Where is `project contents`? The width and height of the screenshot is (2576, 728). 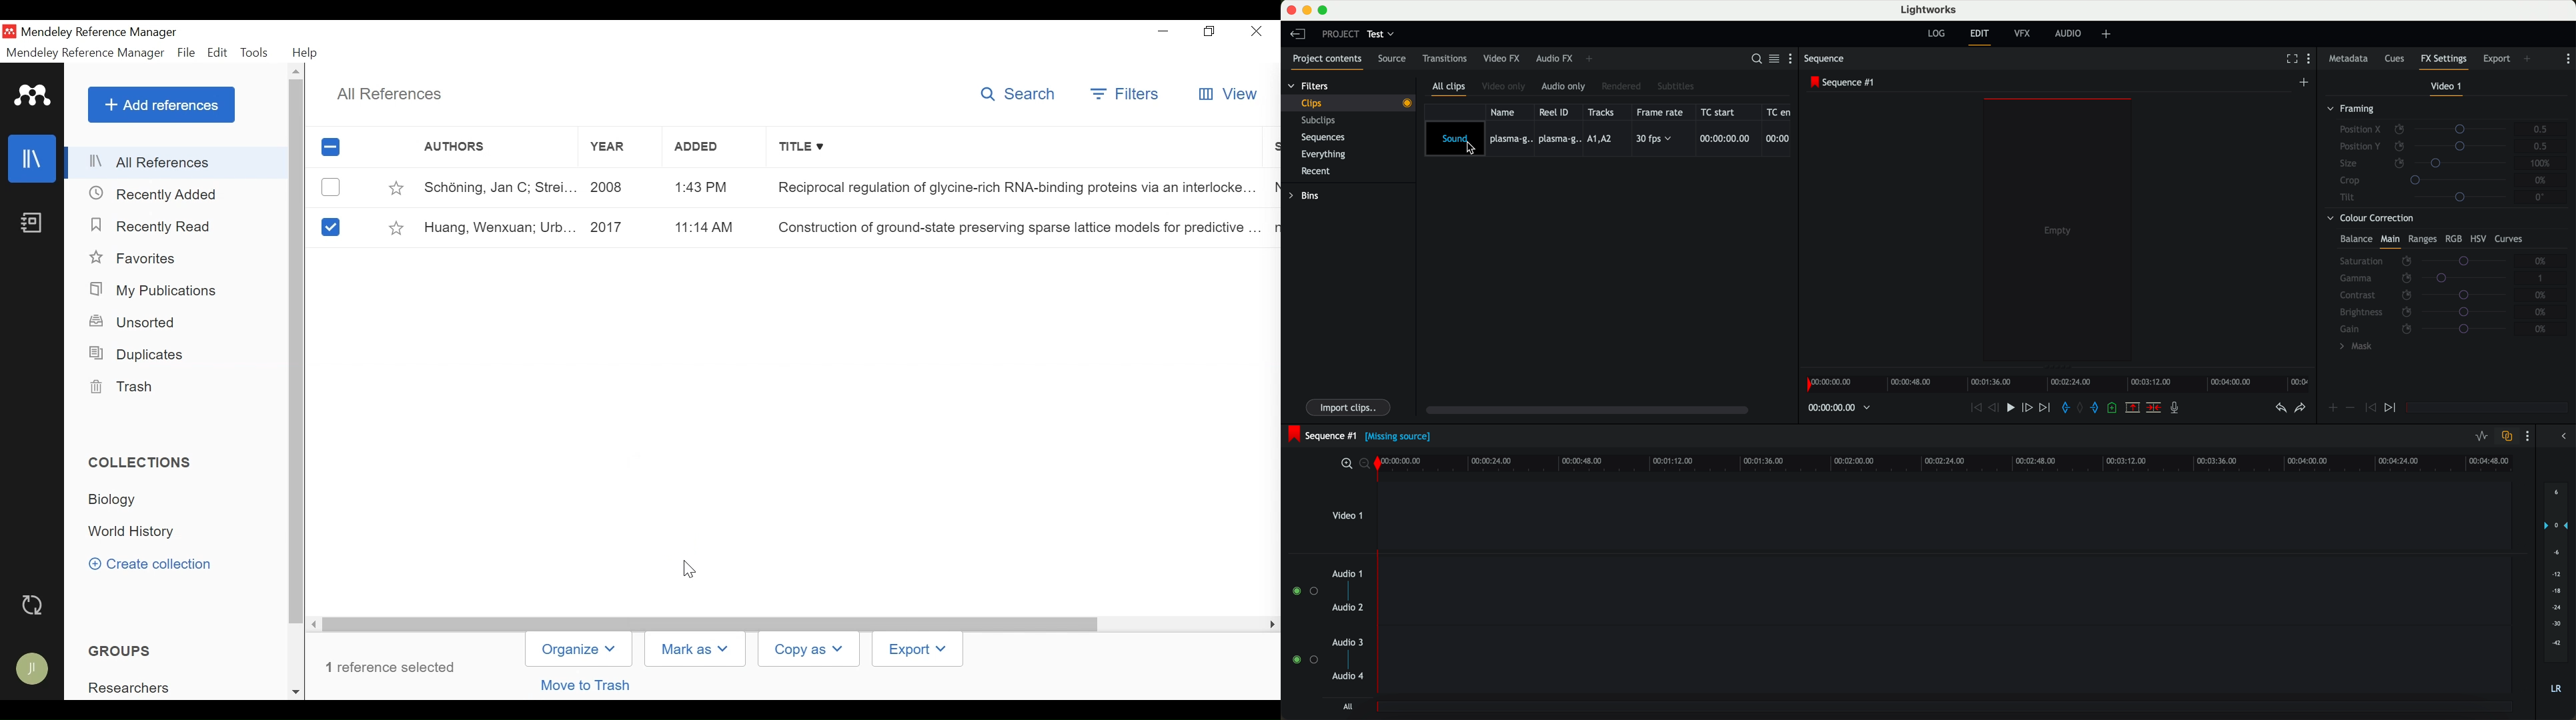 project contents is located at coordinates (1324, 61).